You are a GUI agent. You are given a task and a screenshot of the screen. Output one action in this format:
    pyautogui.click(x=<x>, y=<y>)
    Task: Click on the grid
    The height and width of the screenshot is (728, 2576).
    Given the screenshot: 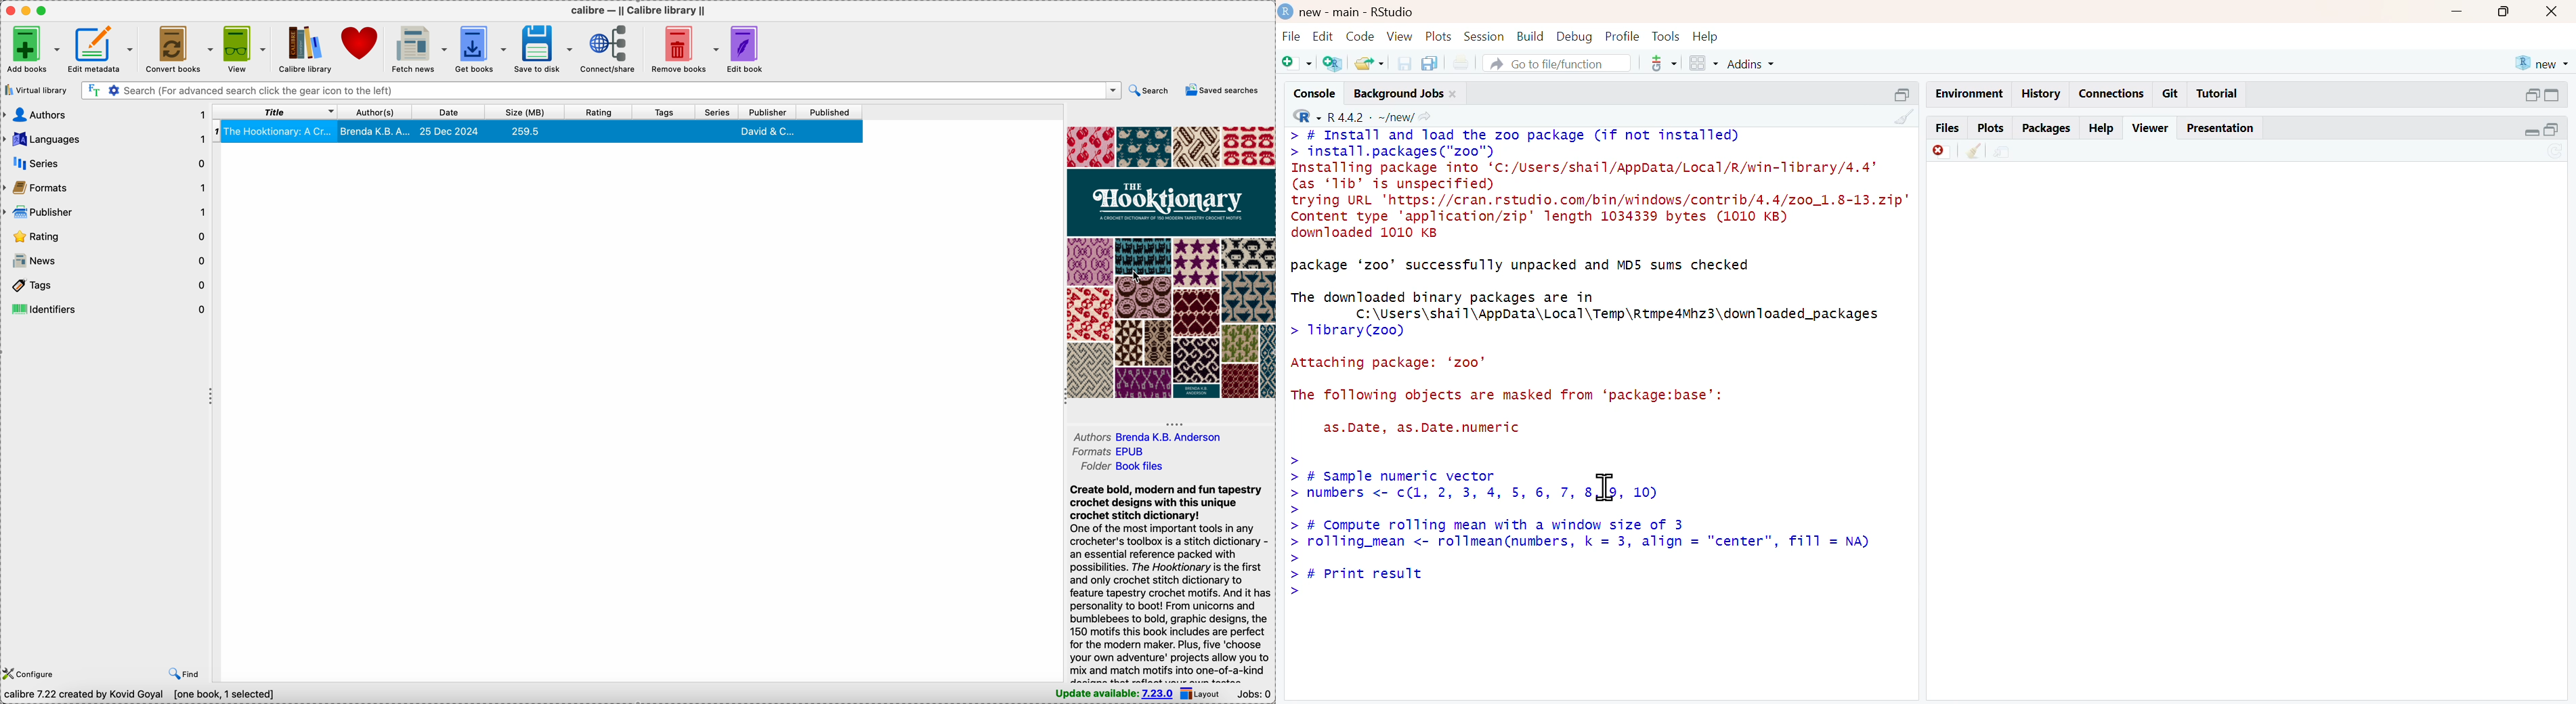 What is the action you would take?
    pyautogui.click(x=1706, y=64)
    